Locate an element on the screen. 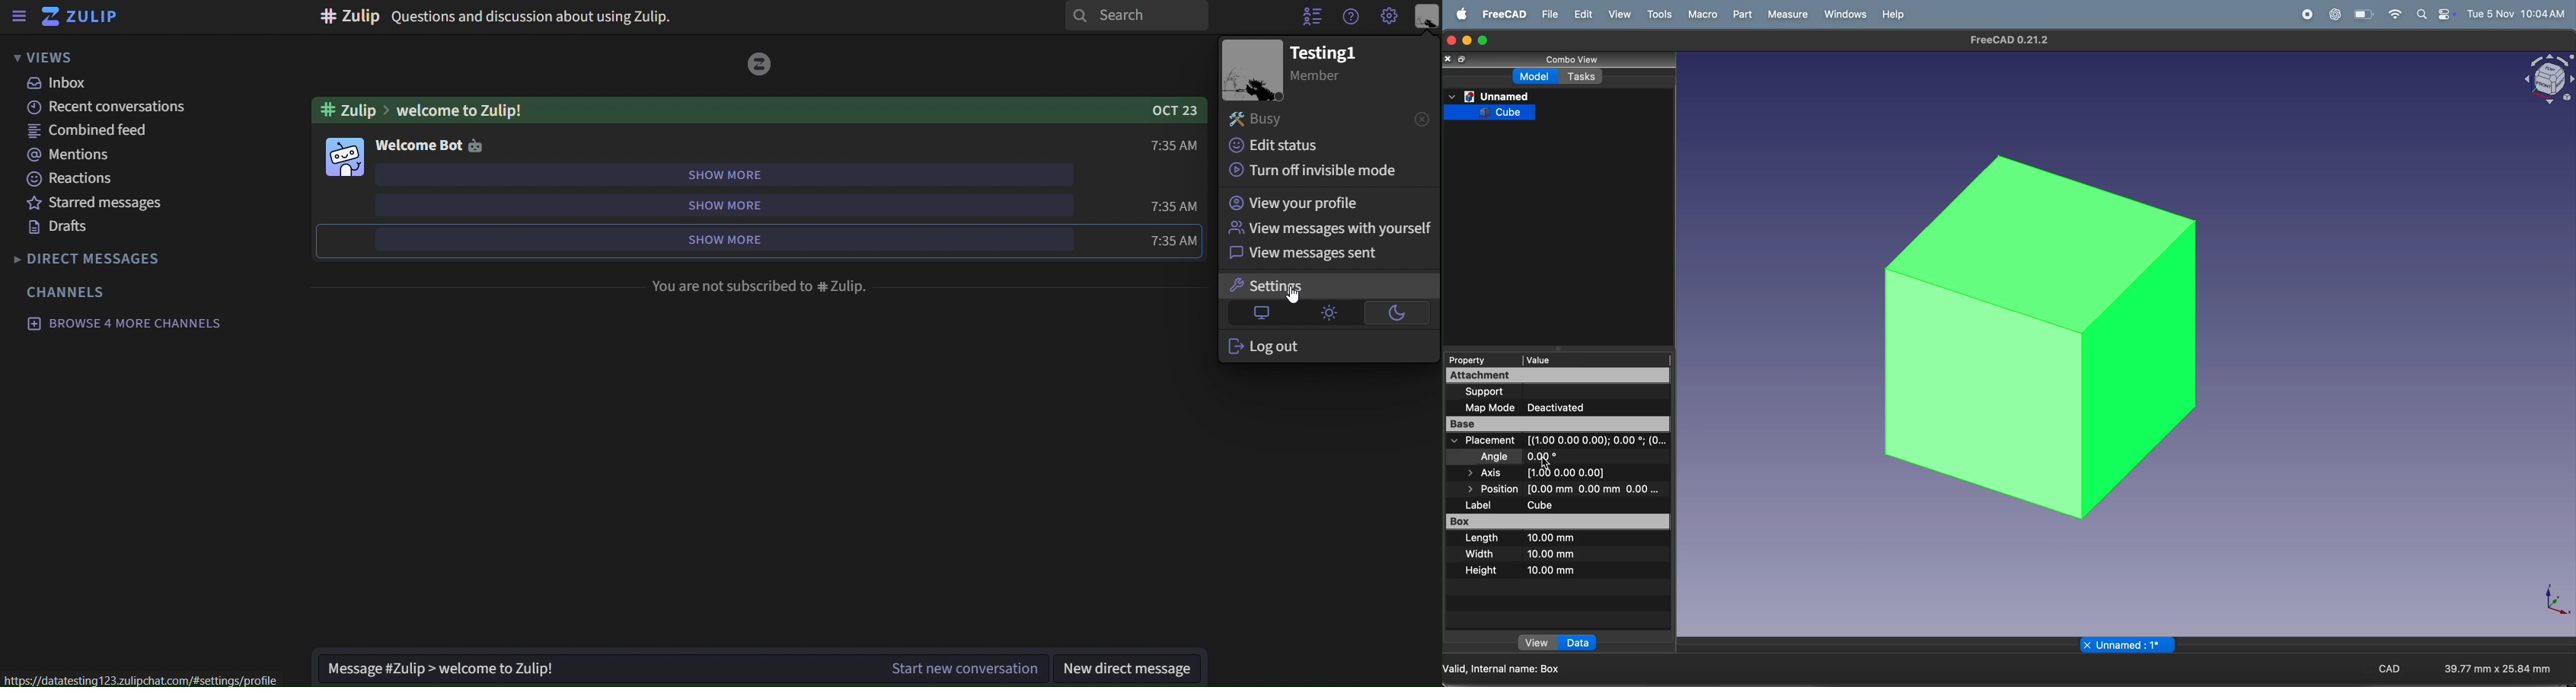 This screenshot has height=700, width=2576. cursor is located at coordinates (1546, 464).